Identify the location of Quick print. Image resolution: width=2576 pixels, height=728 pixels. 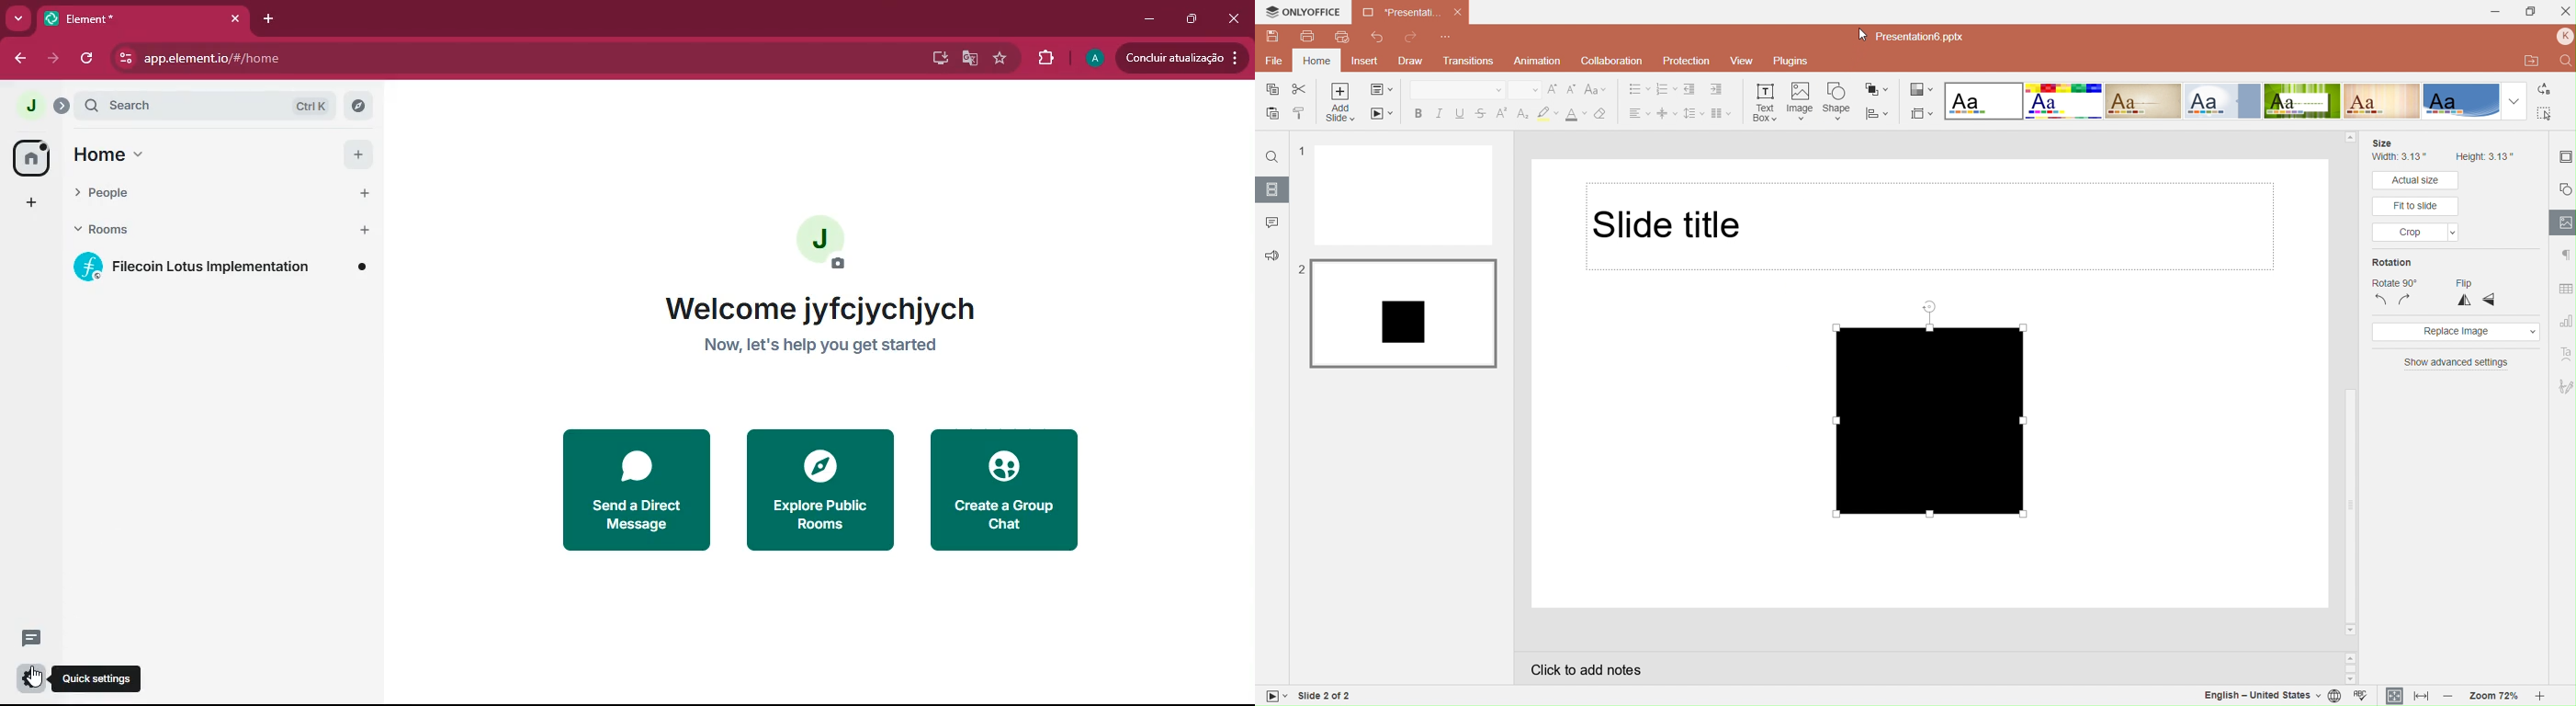
(1341, 38).